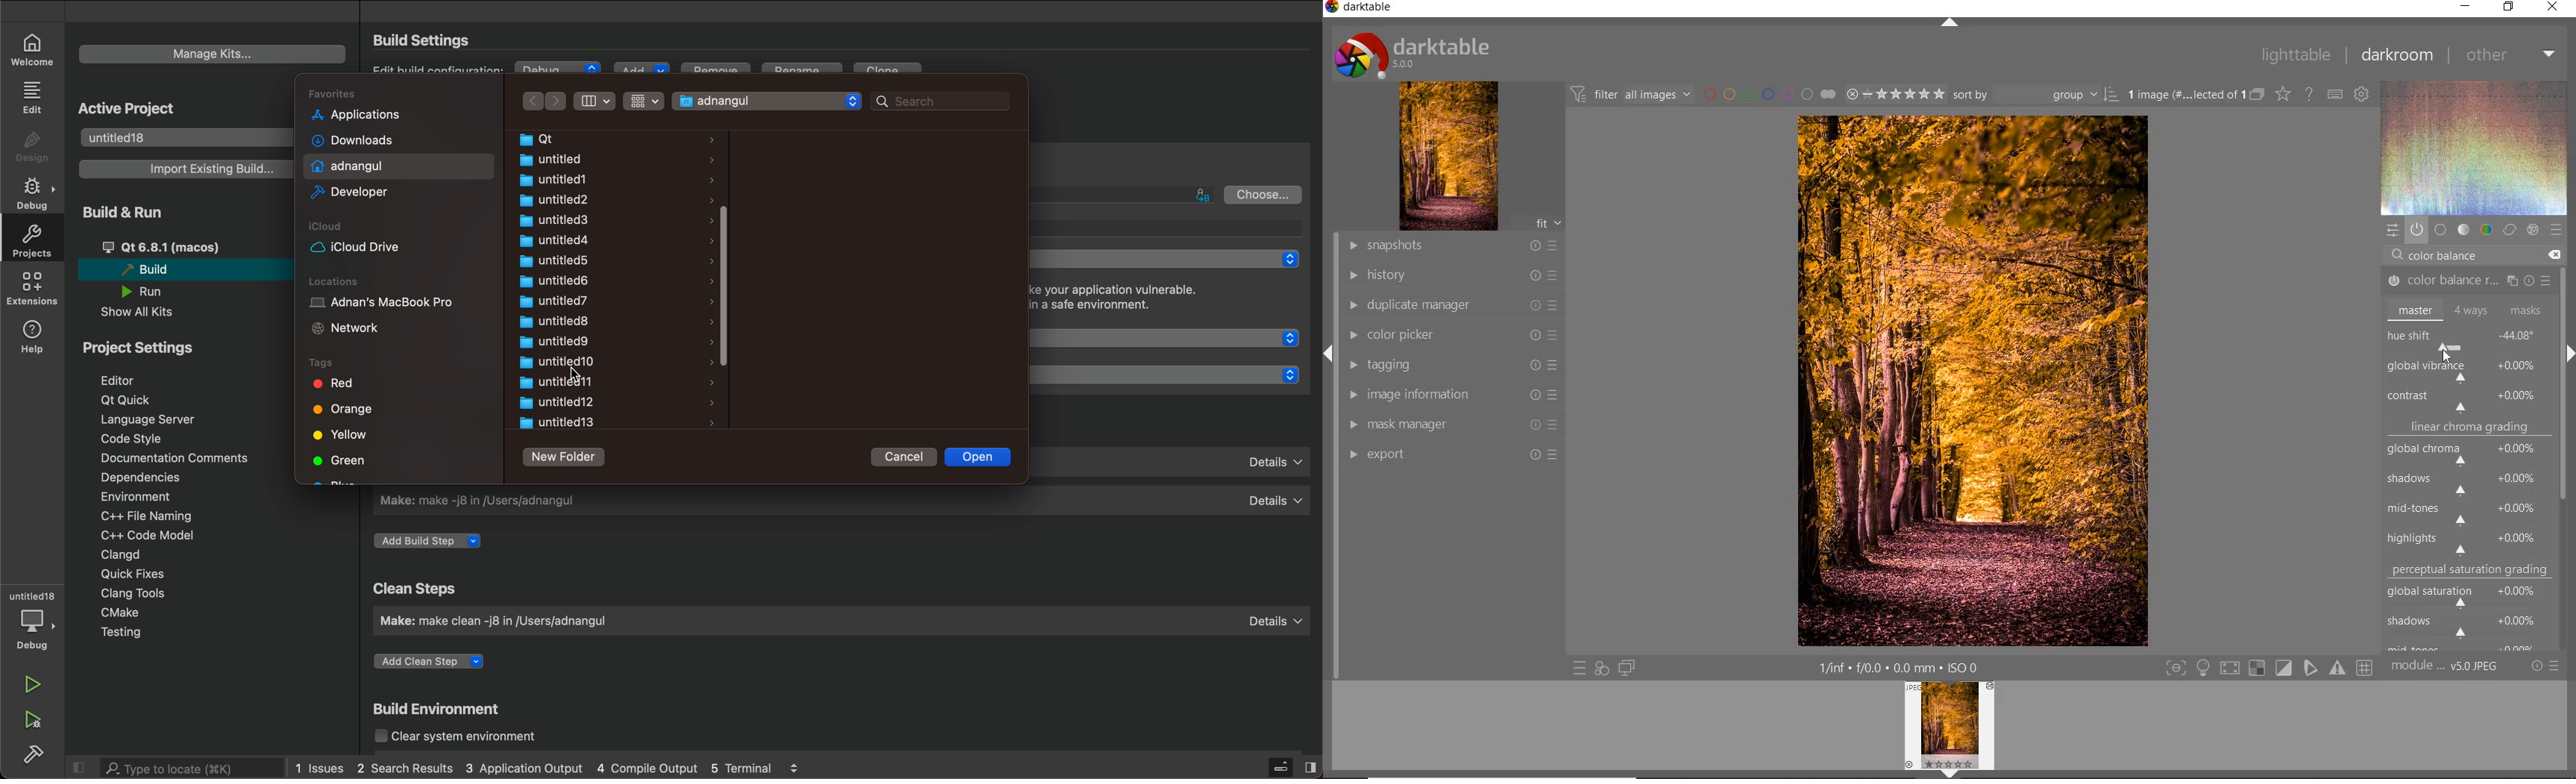  Describe the element at coordinates (1901, 668) in the screenshot. I see `other interface detail` at that location.